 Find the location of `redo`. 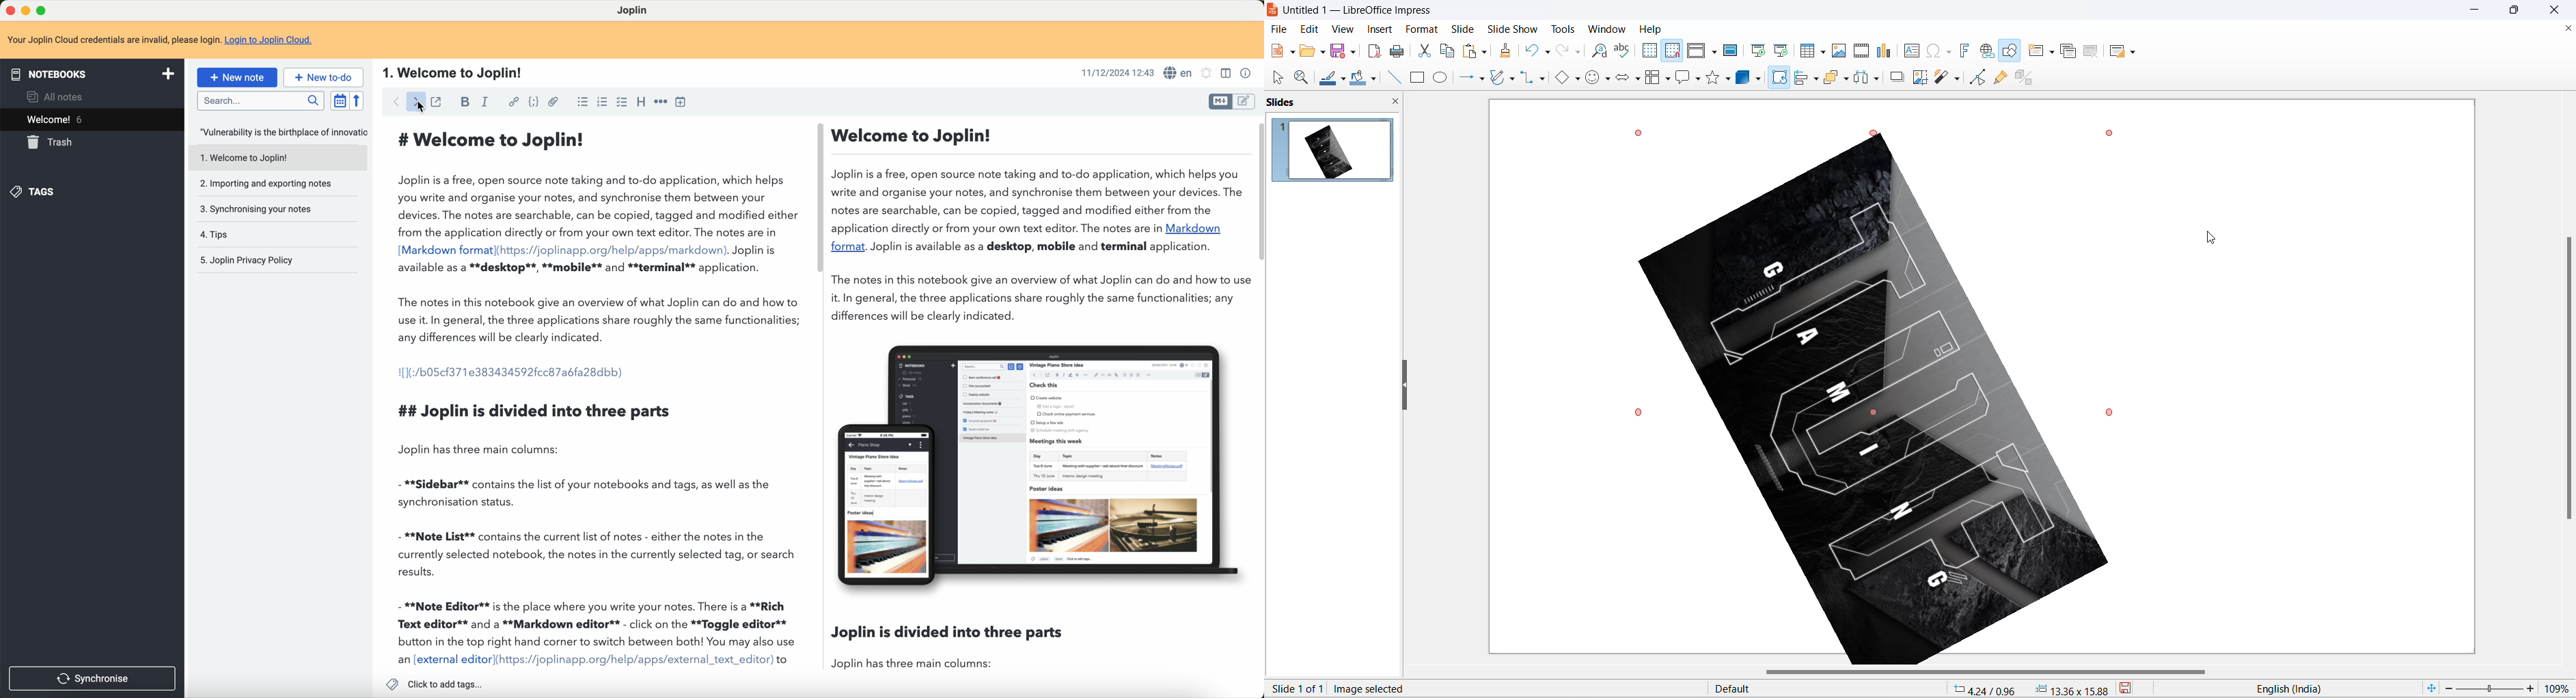

redo is located at coordinates (1563, 51).